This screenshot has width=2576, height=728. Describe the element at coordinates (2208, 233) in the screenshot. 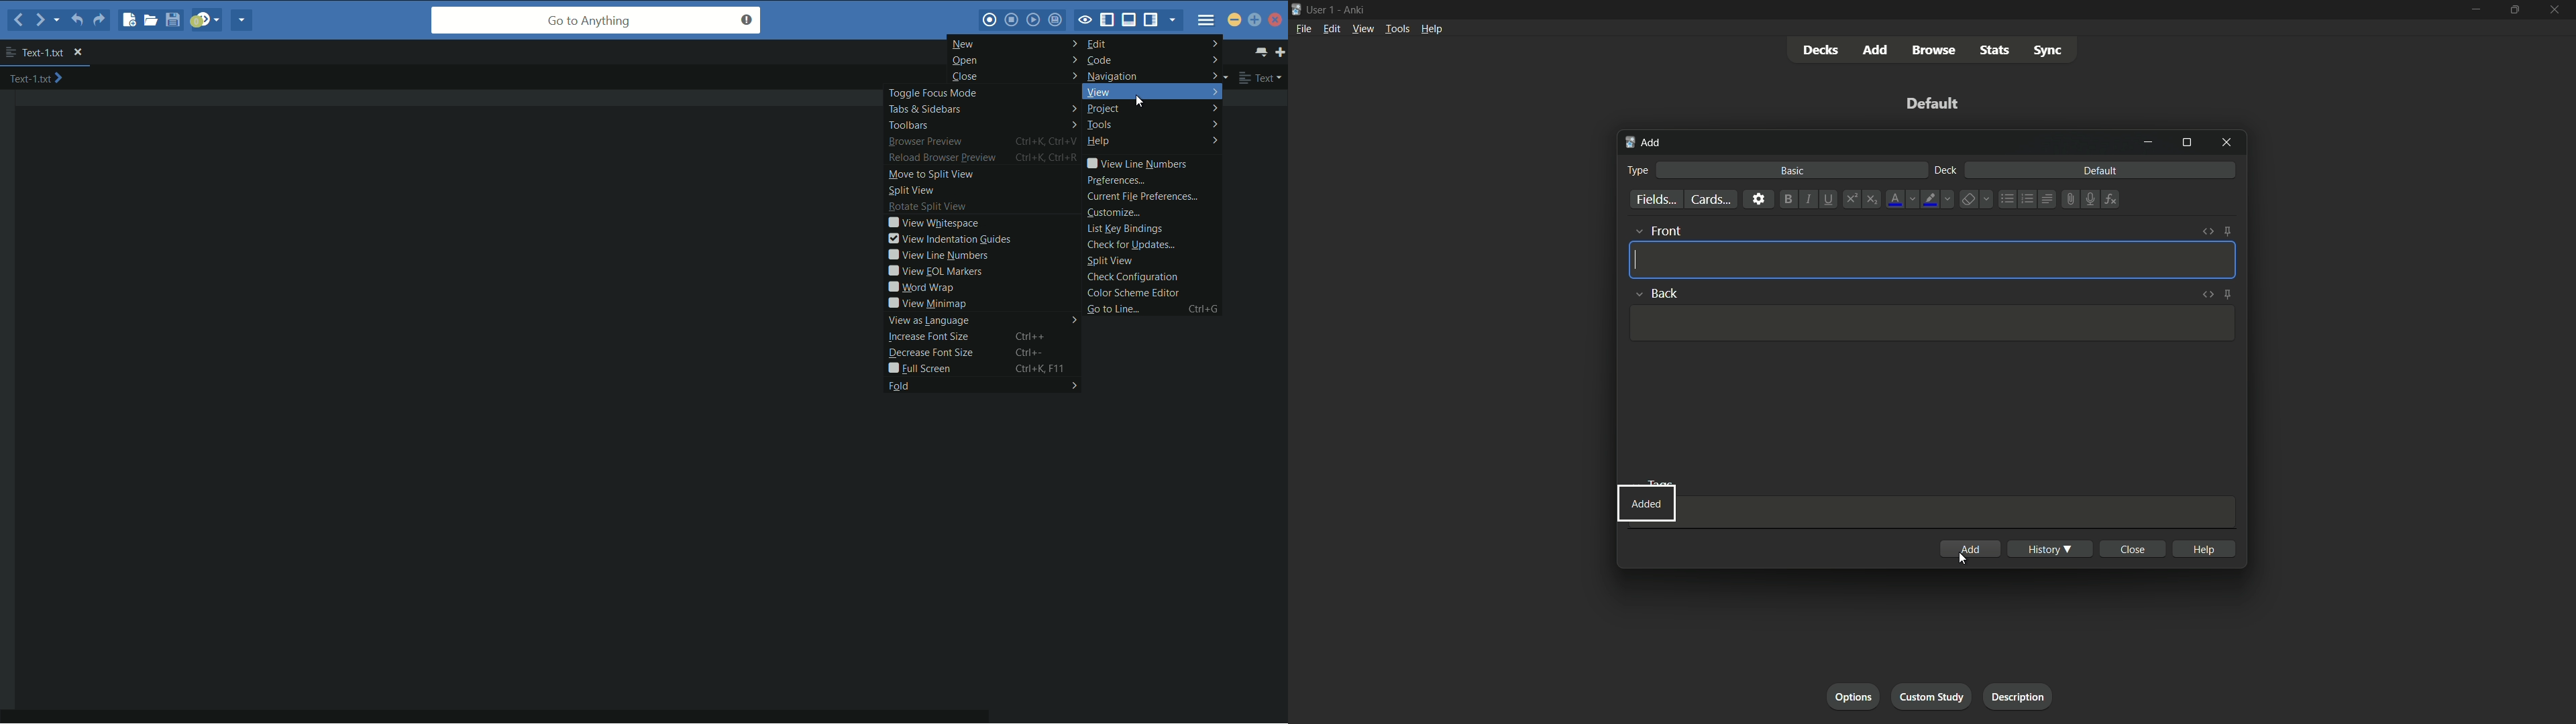

I see `toggle html editor` at that location.